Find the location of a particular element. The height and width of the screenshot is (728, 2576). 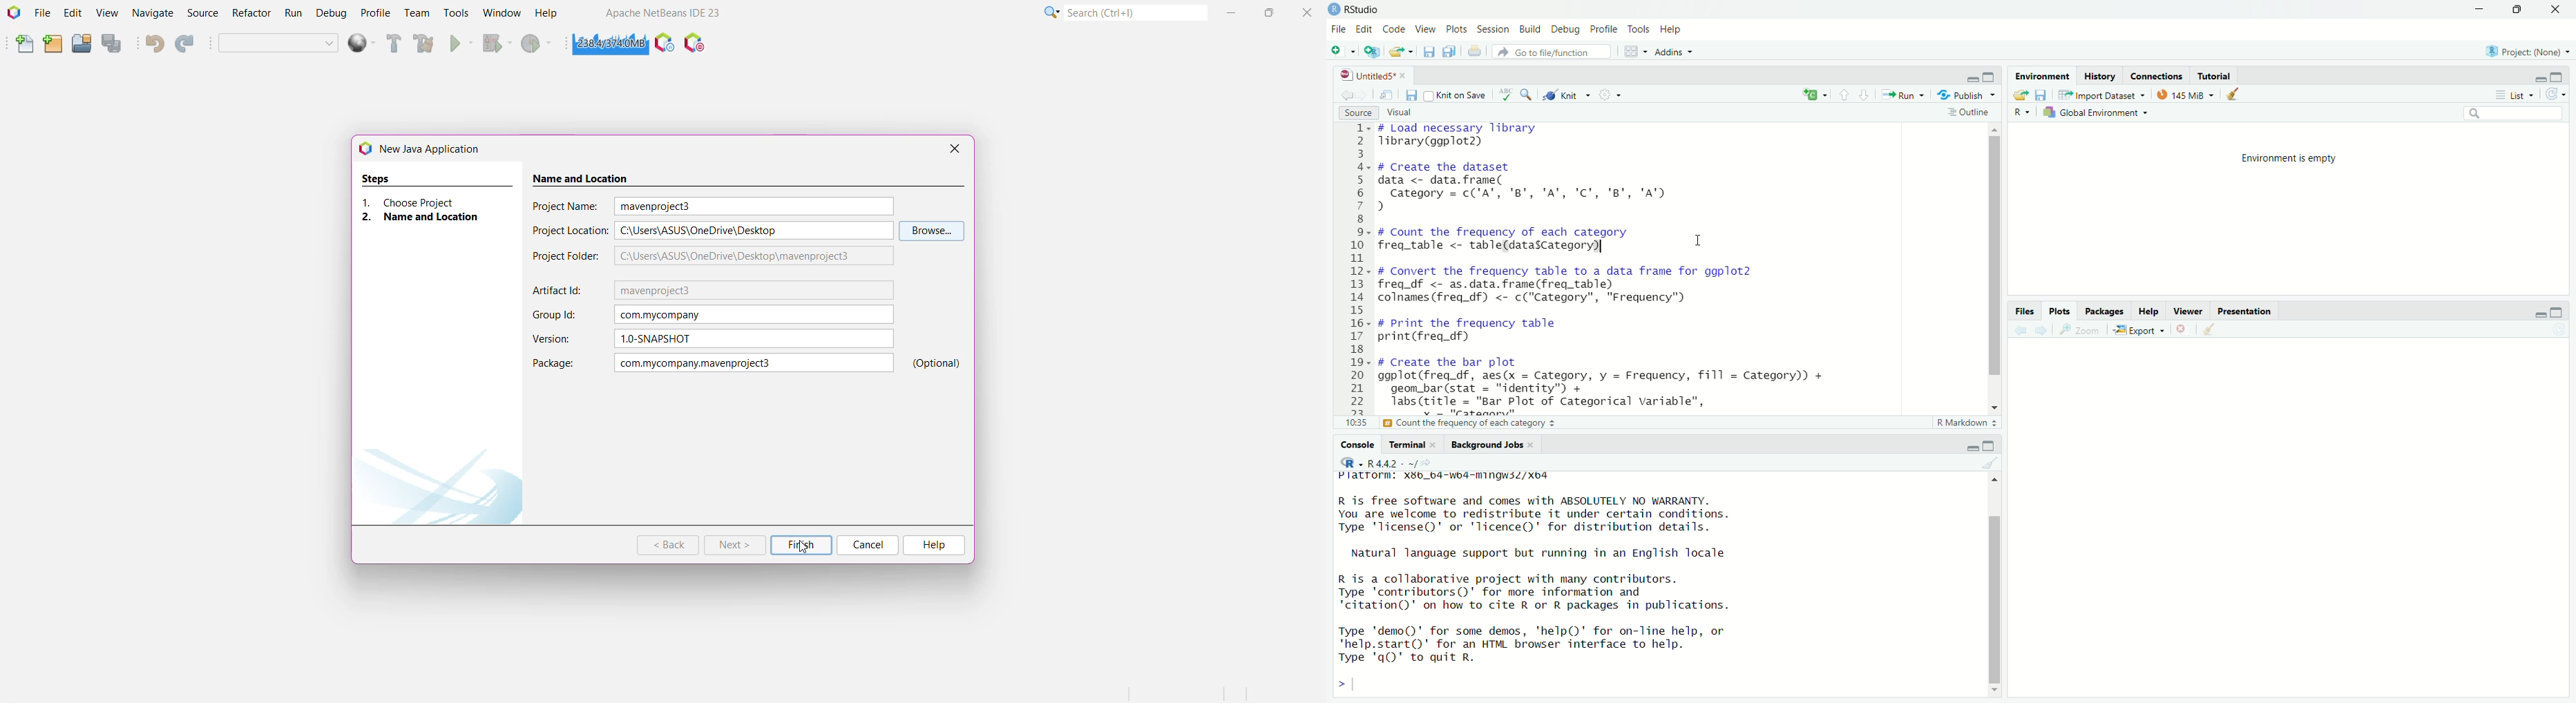

Cancel is located at coordinates (870, 545).